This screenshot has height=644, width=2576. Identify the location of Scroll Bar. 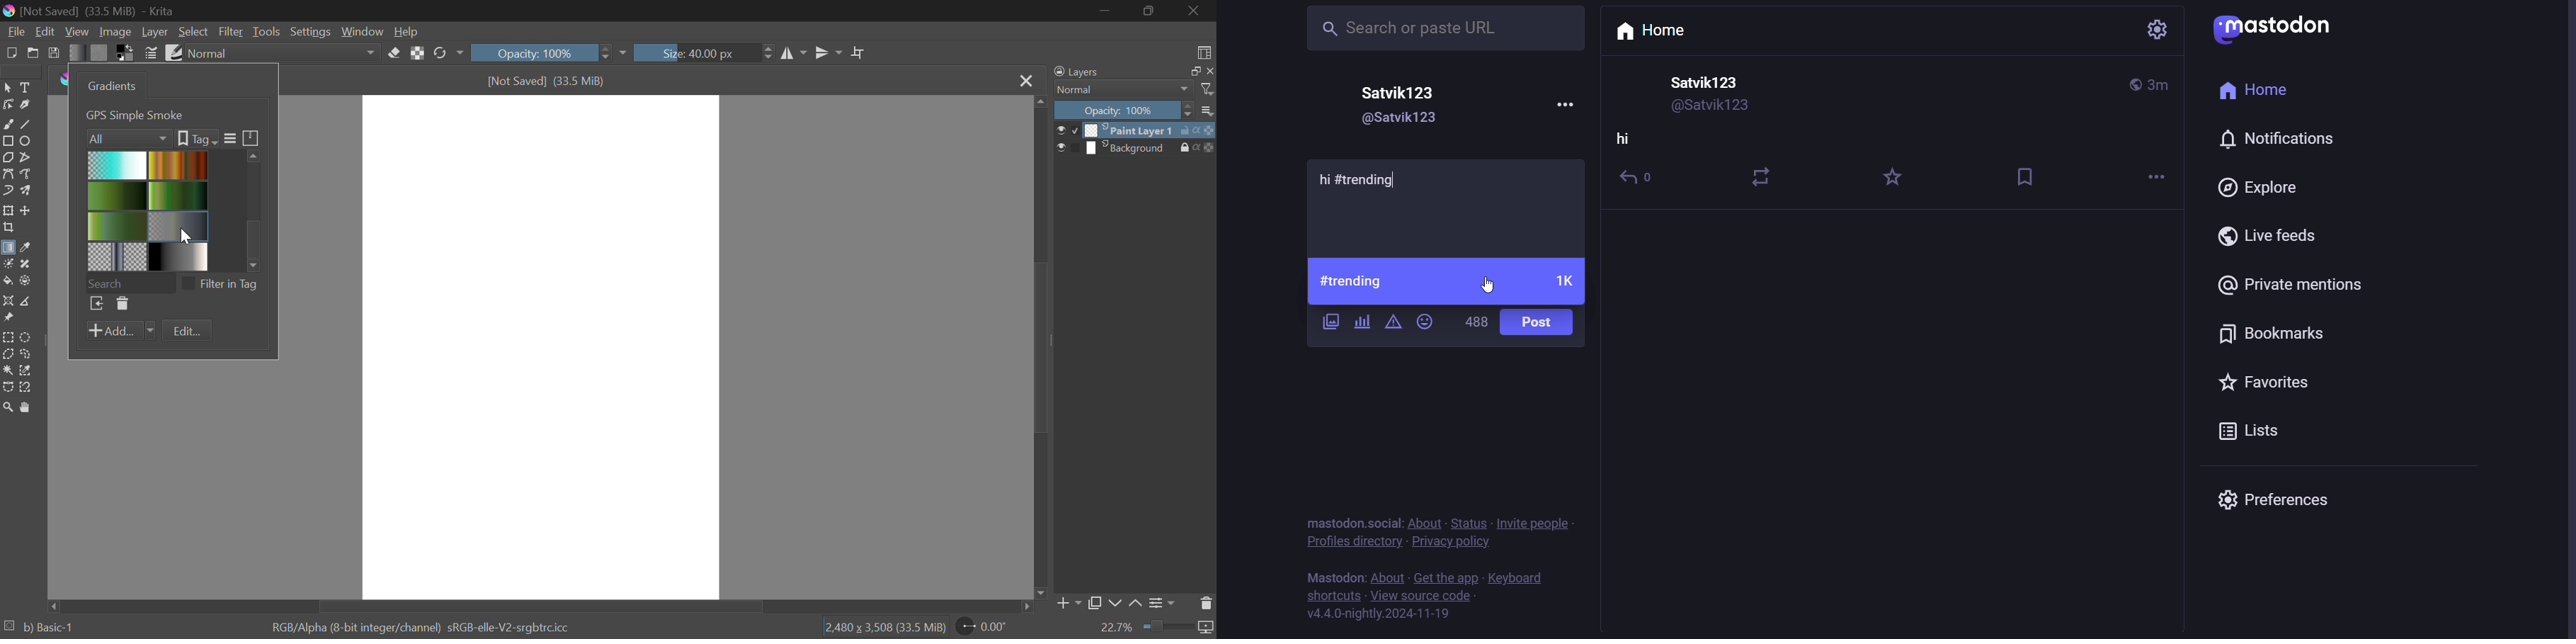
(1039, 349).